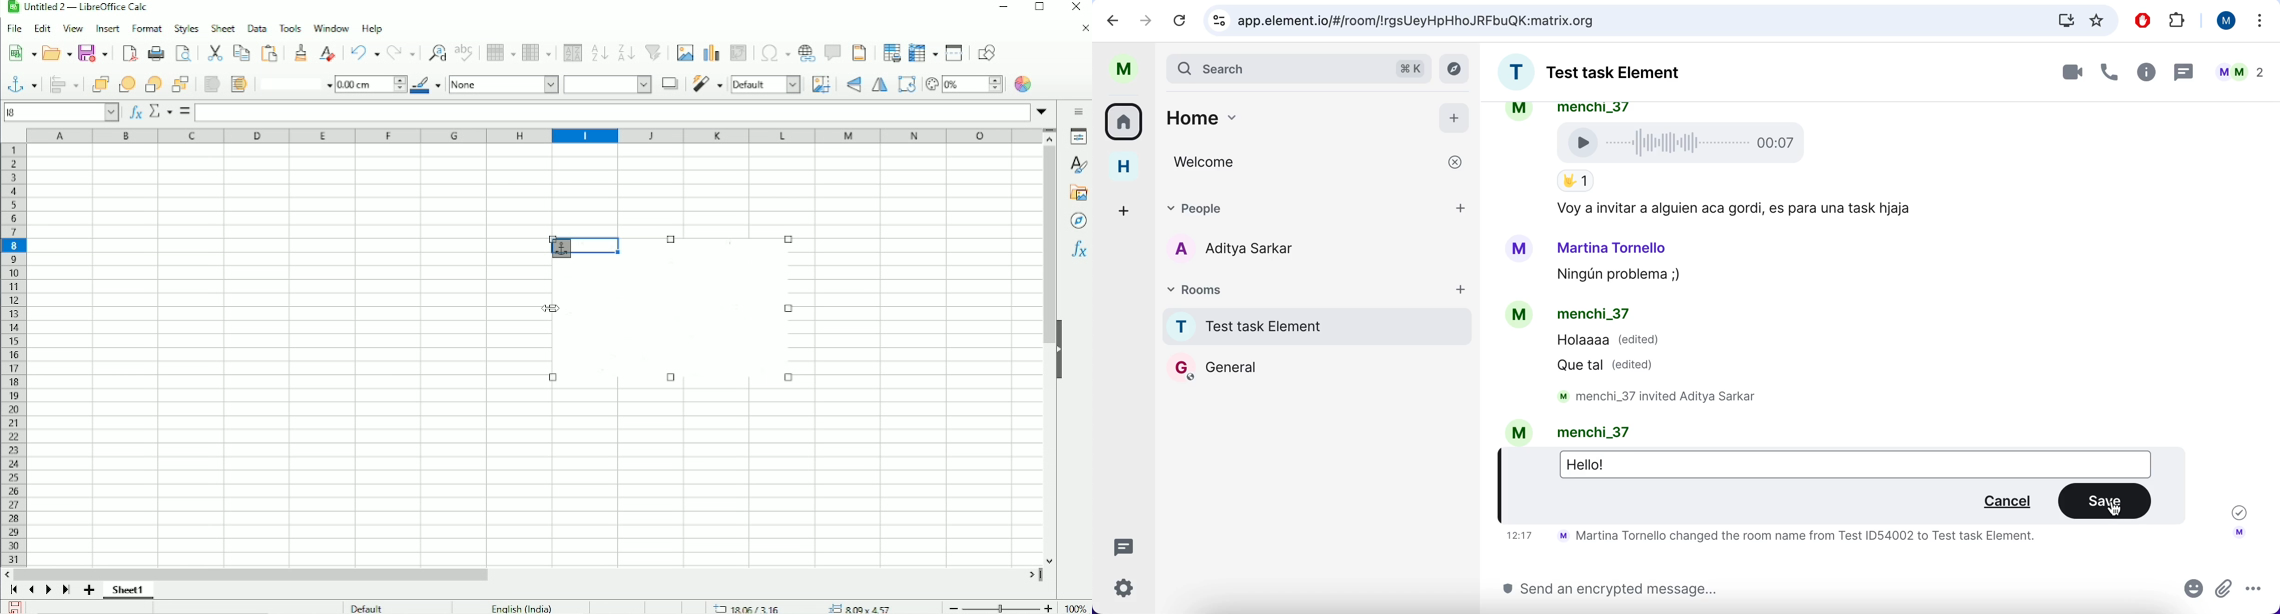 The image size is (2296, 616). I want to click on search bar, so click(1298, 67).